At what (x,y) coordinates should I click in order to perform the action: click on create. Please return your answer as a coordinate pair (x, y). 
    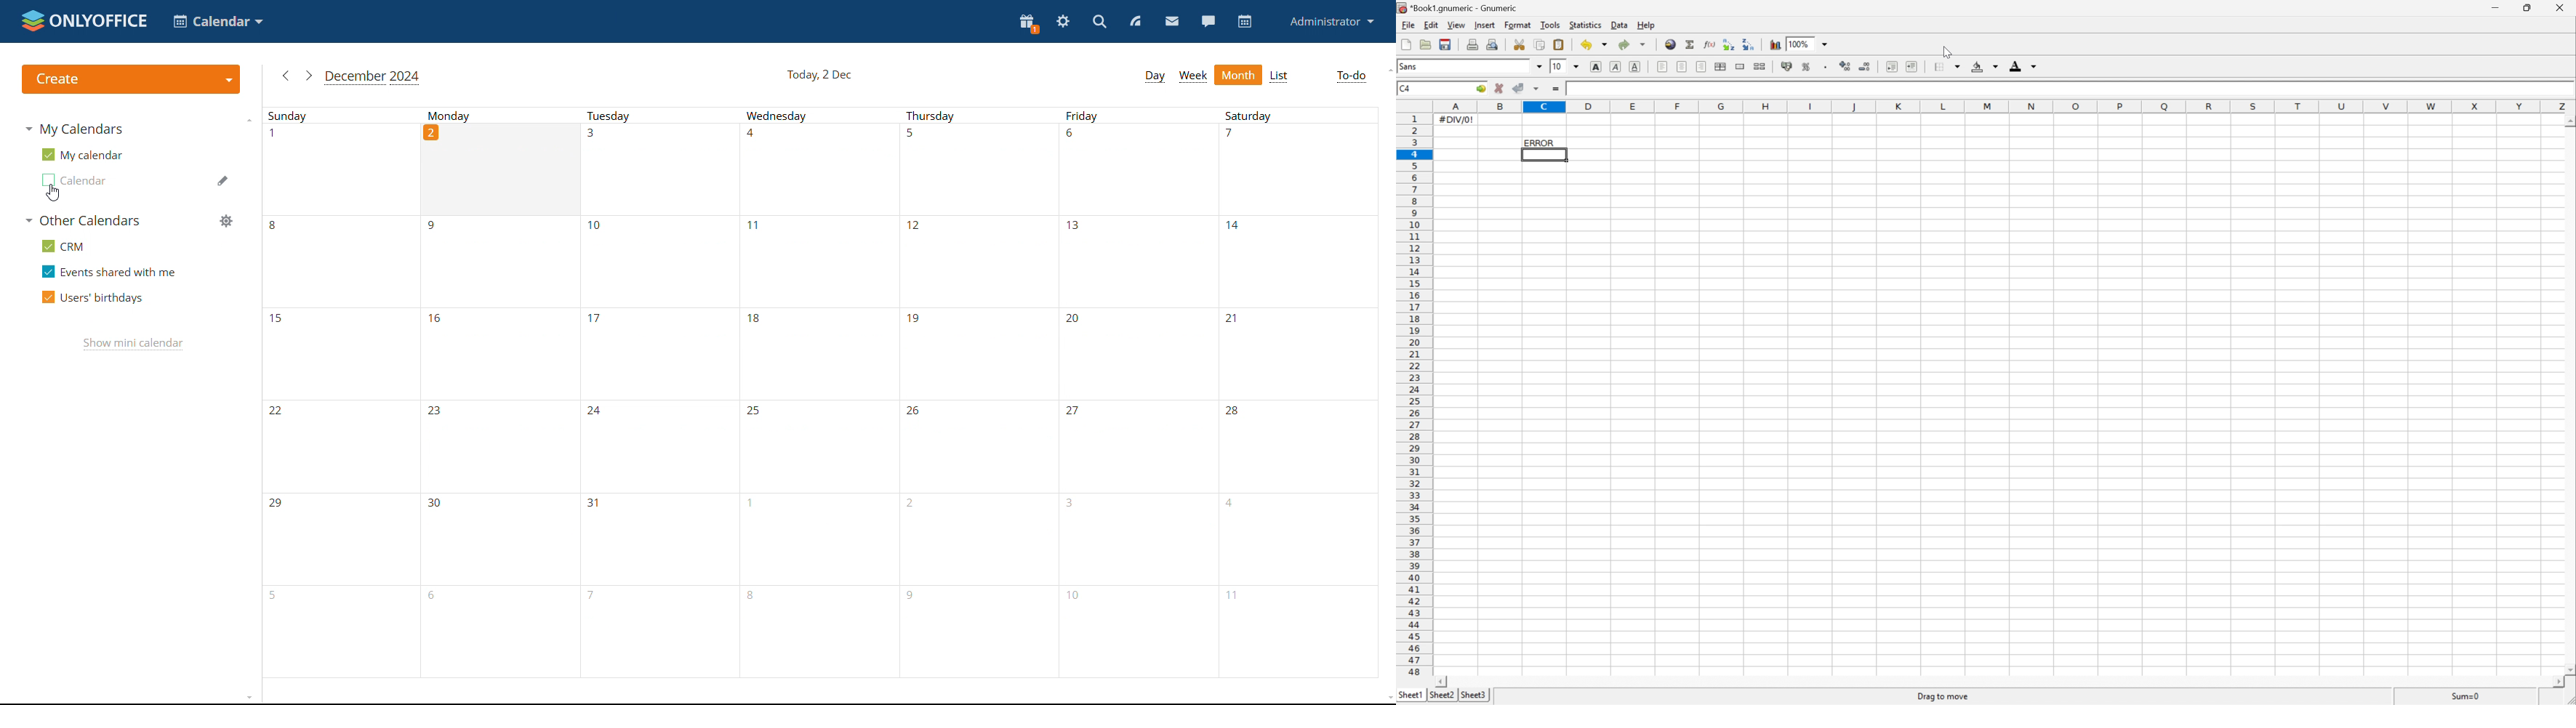
    Looking at the image, I should click on (132, 81).